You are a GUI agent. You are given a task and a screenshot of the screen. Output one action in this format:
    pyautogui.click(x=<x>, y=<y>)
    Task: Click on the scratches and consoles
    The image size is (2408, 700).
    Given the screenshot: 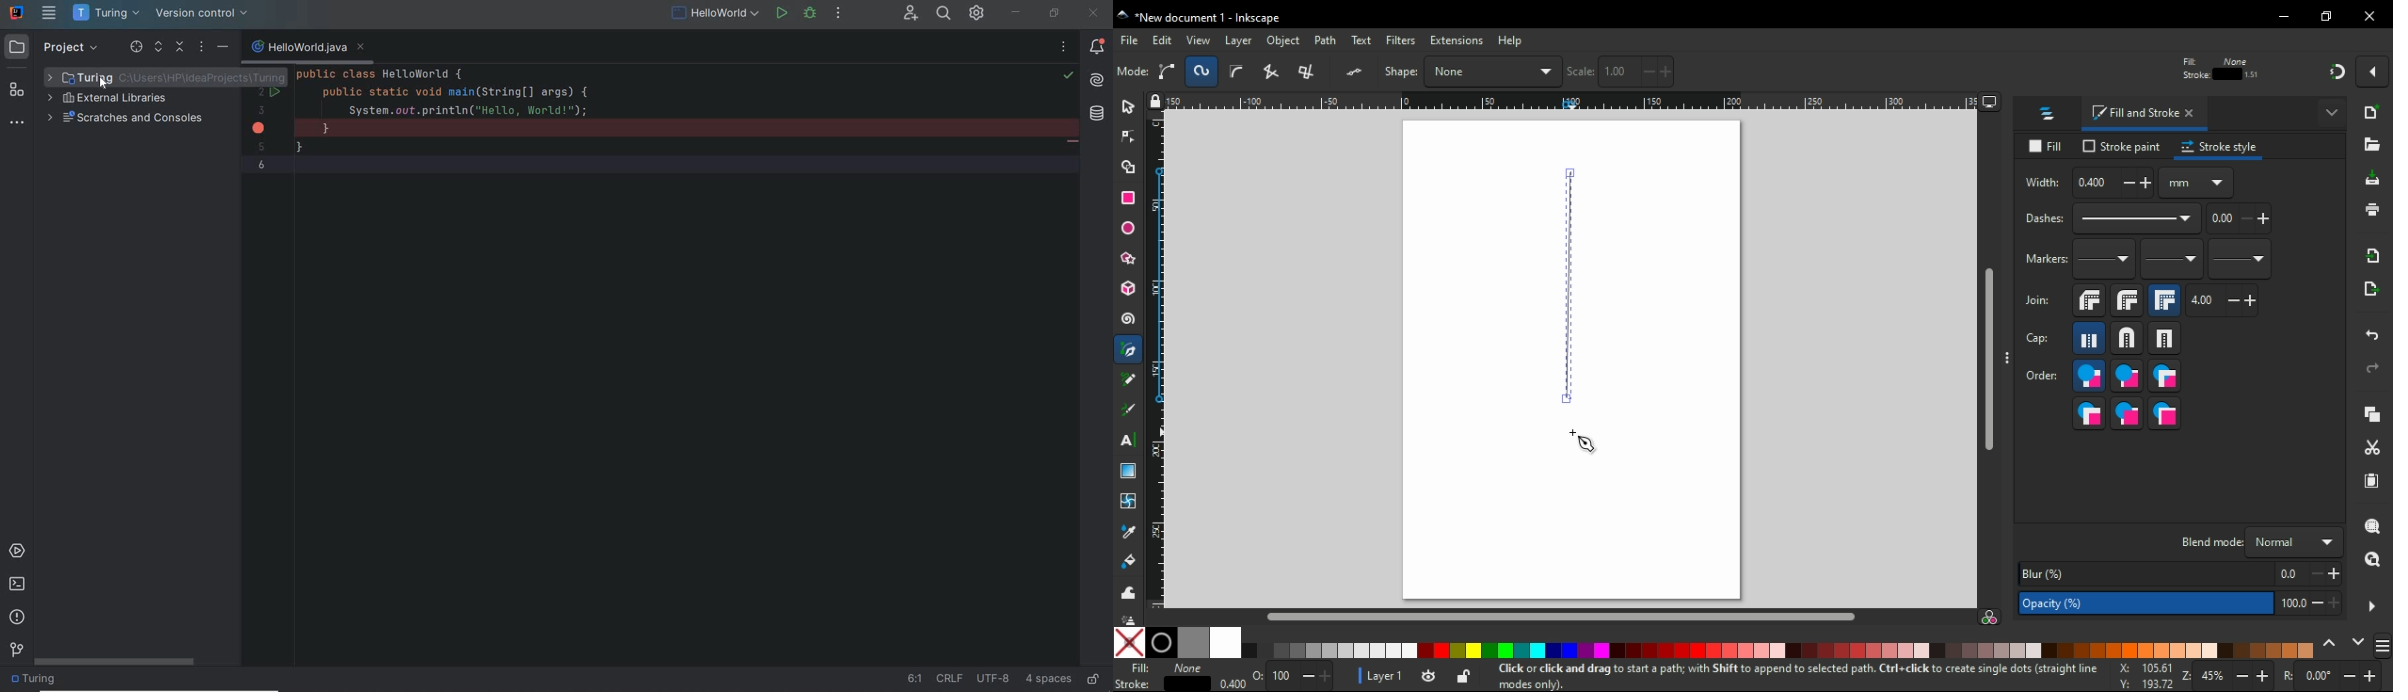 What is the action you would take?
    pyautogui.click(x=127, y=119)
    